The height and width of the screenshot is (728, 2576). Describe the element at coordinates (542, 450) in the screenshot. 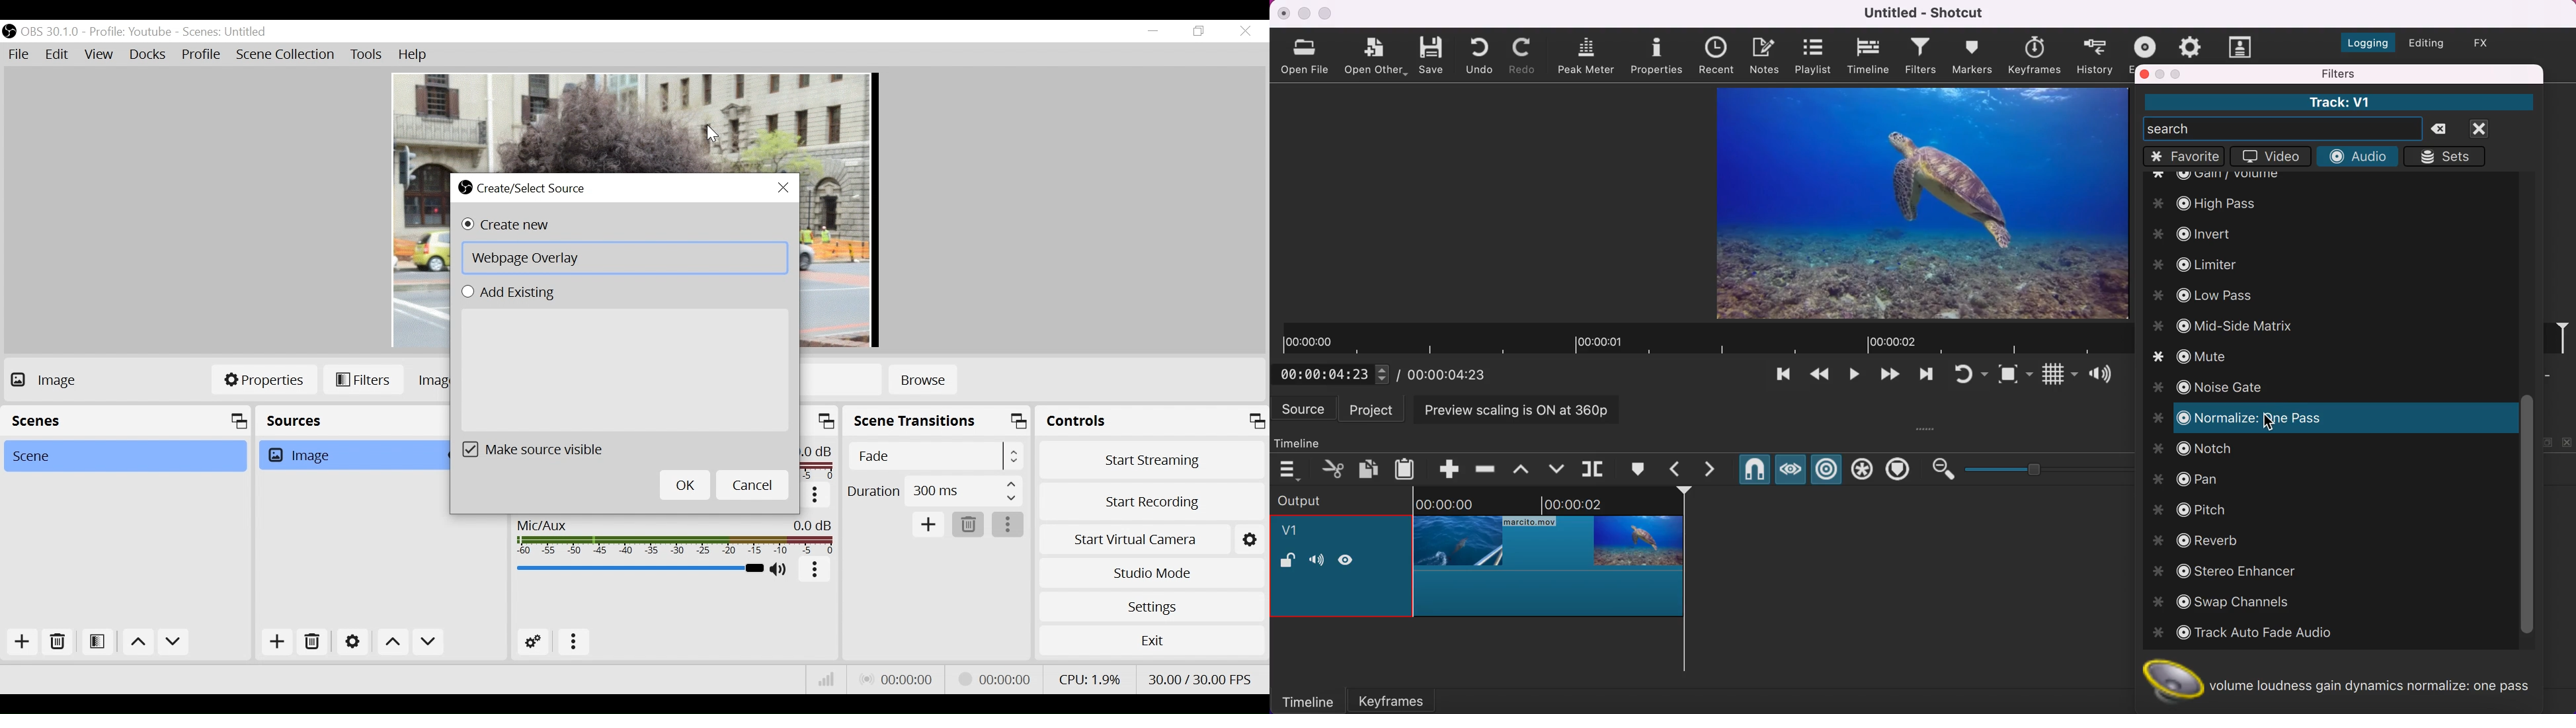

I see `(un)select Make source visible` at that location.